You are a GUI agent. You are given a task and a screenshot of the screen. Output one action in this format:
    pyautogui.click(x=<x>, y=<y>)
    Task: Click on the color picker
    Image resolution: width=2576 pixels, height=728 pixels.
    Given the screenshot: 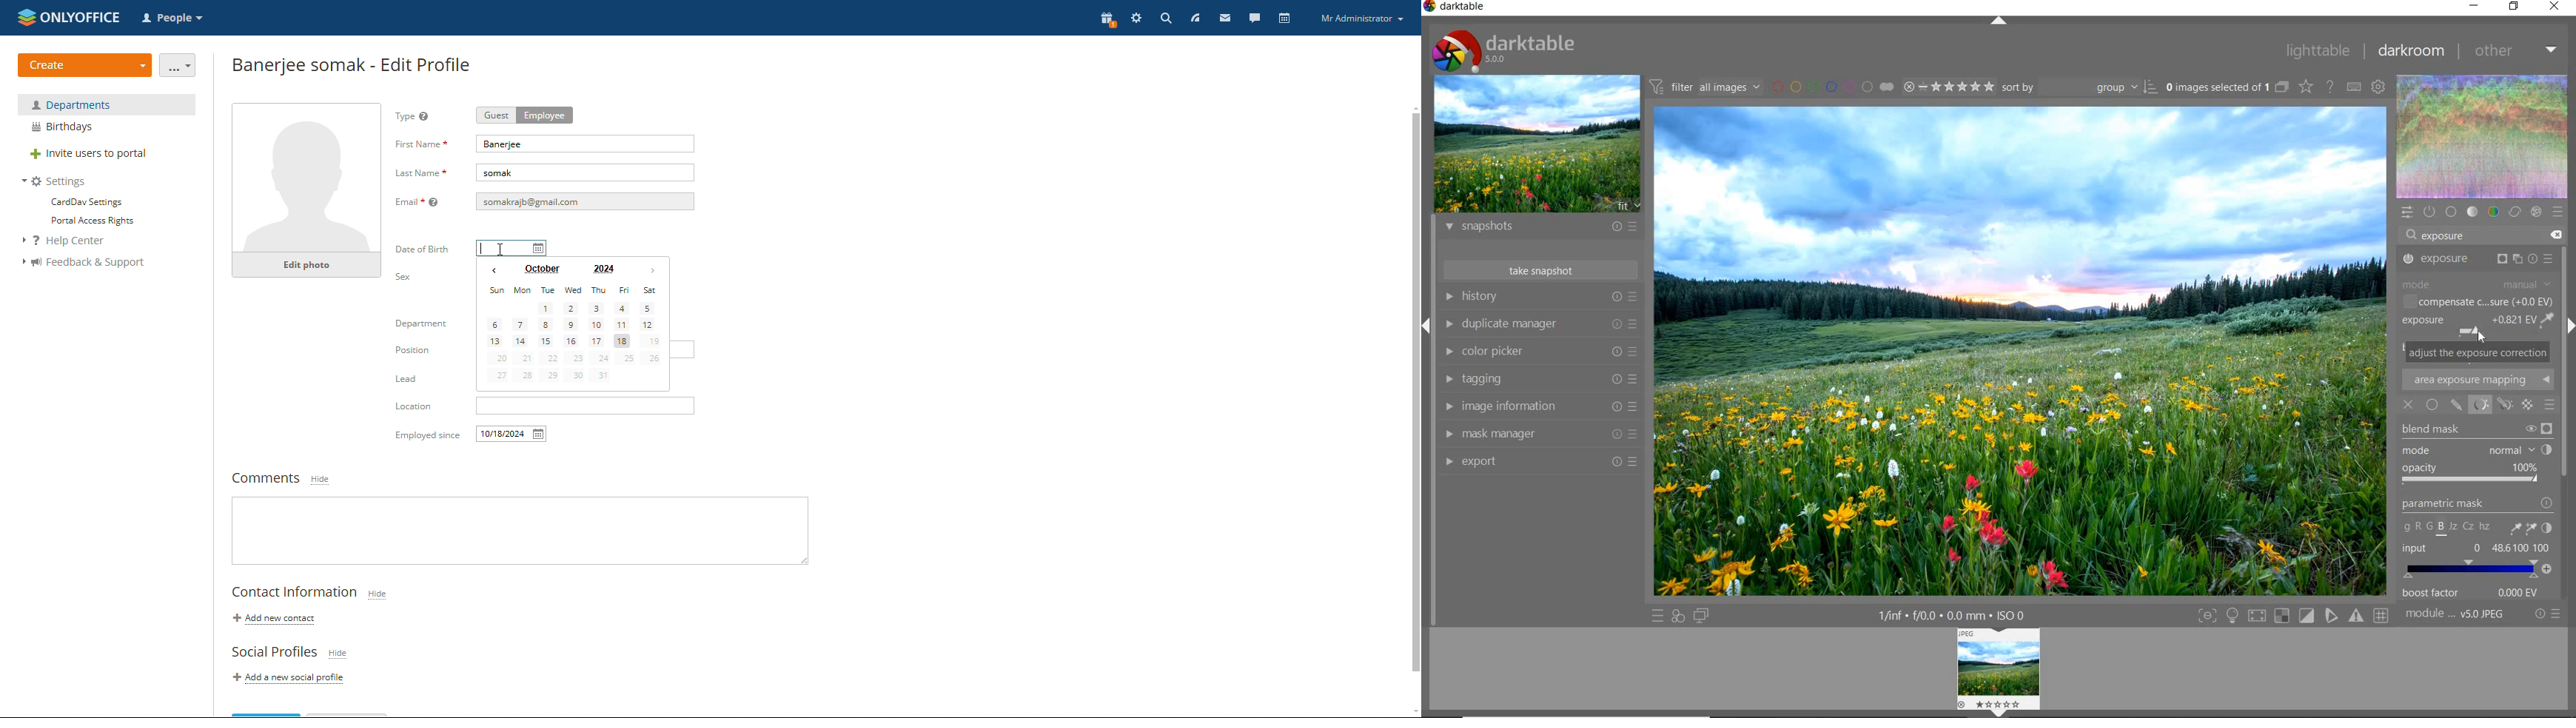 What is the action you would take?
    pyautogui.click(x=1539, y=352)
    